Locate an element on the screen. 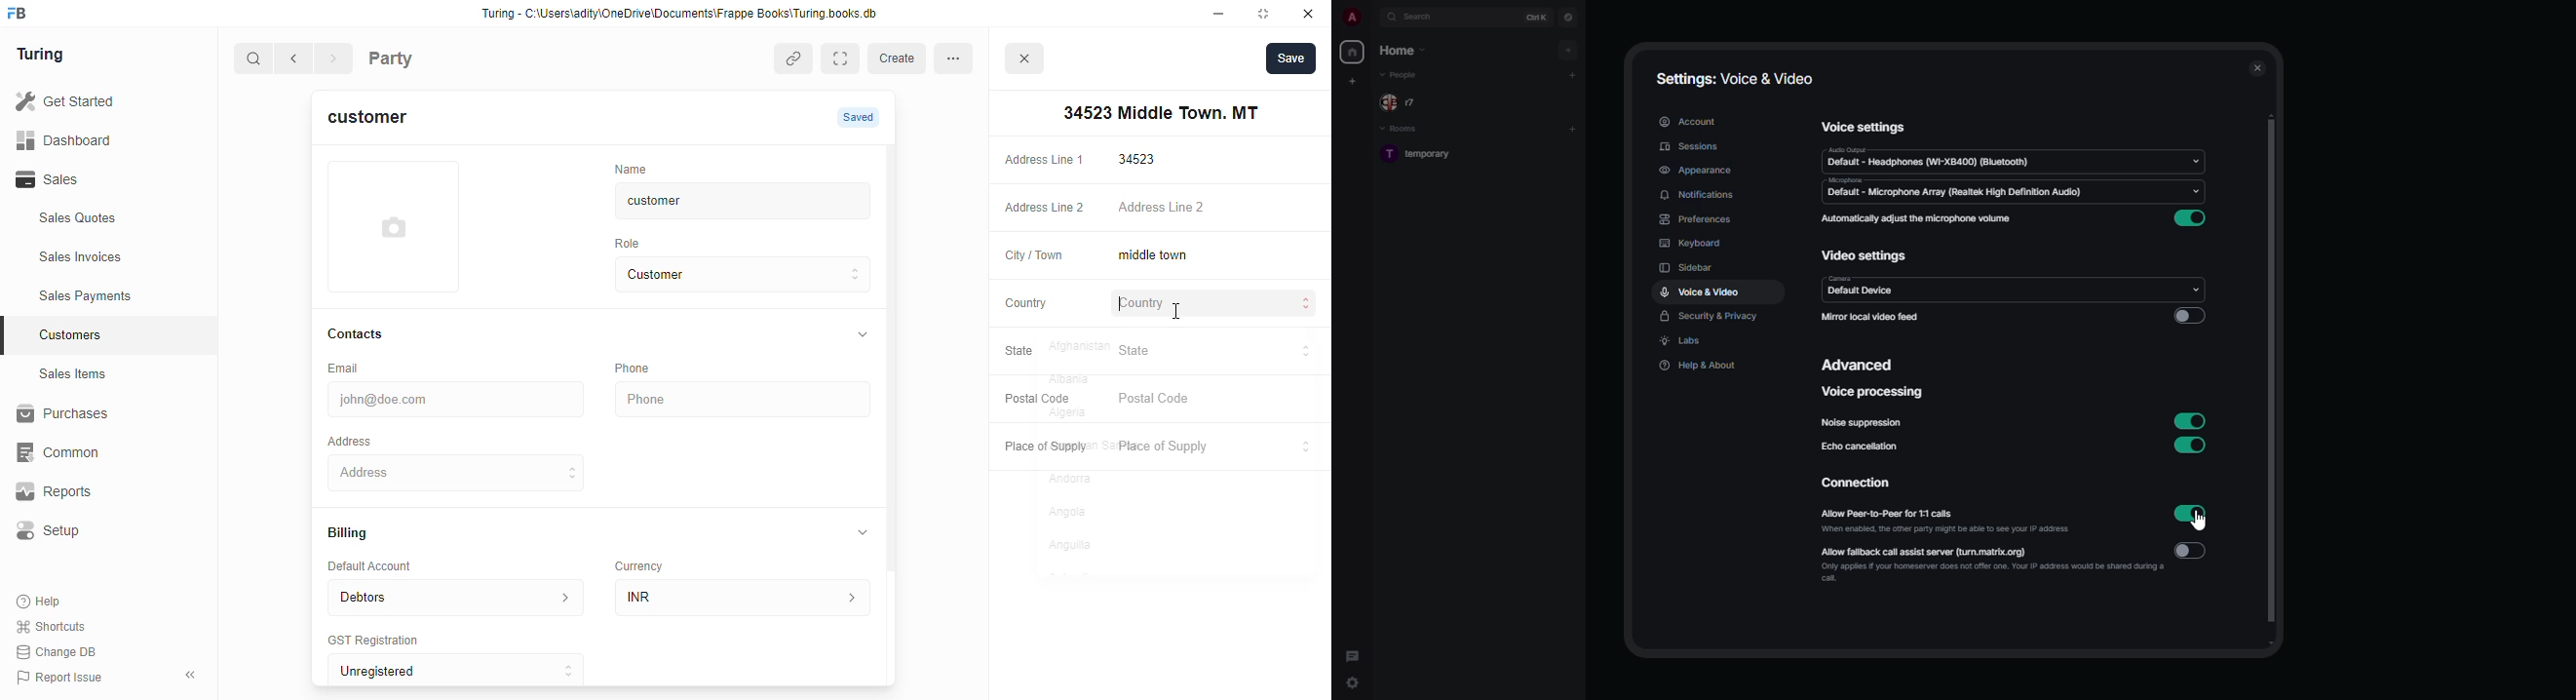  Billing is located at coordinates (357, 534).